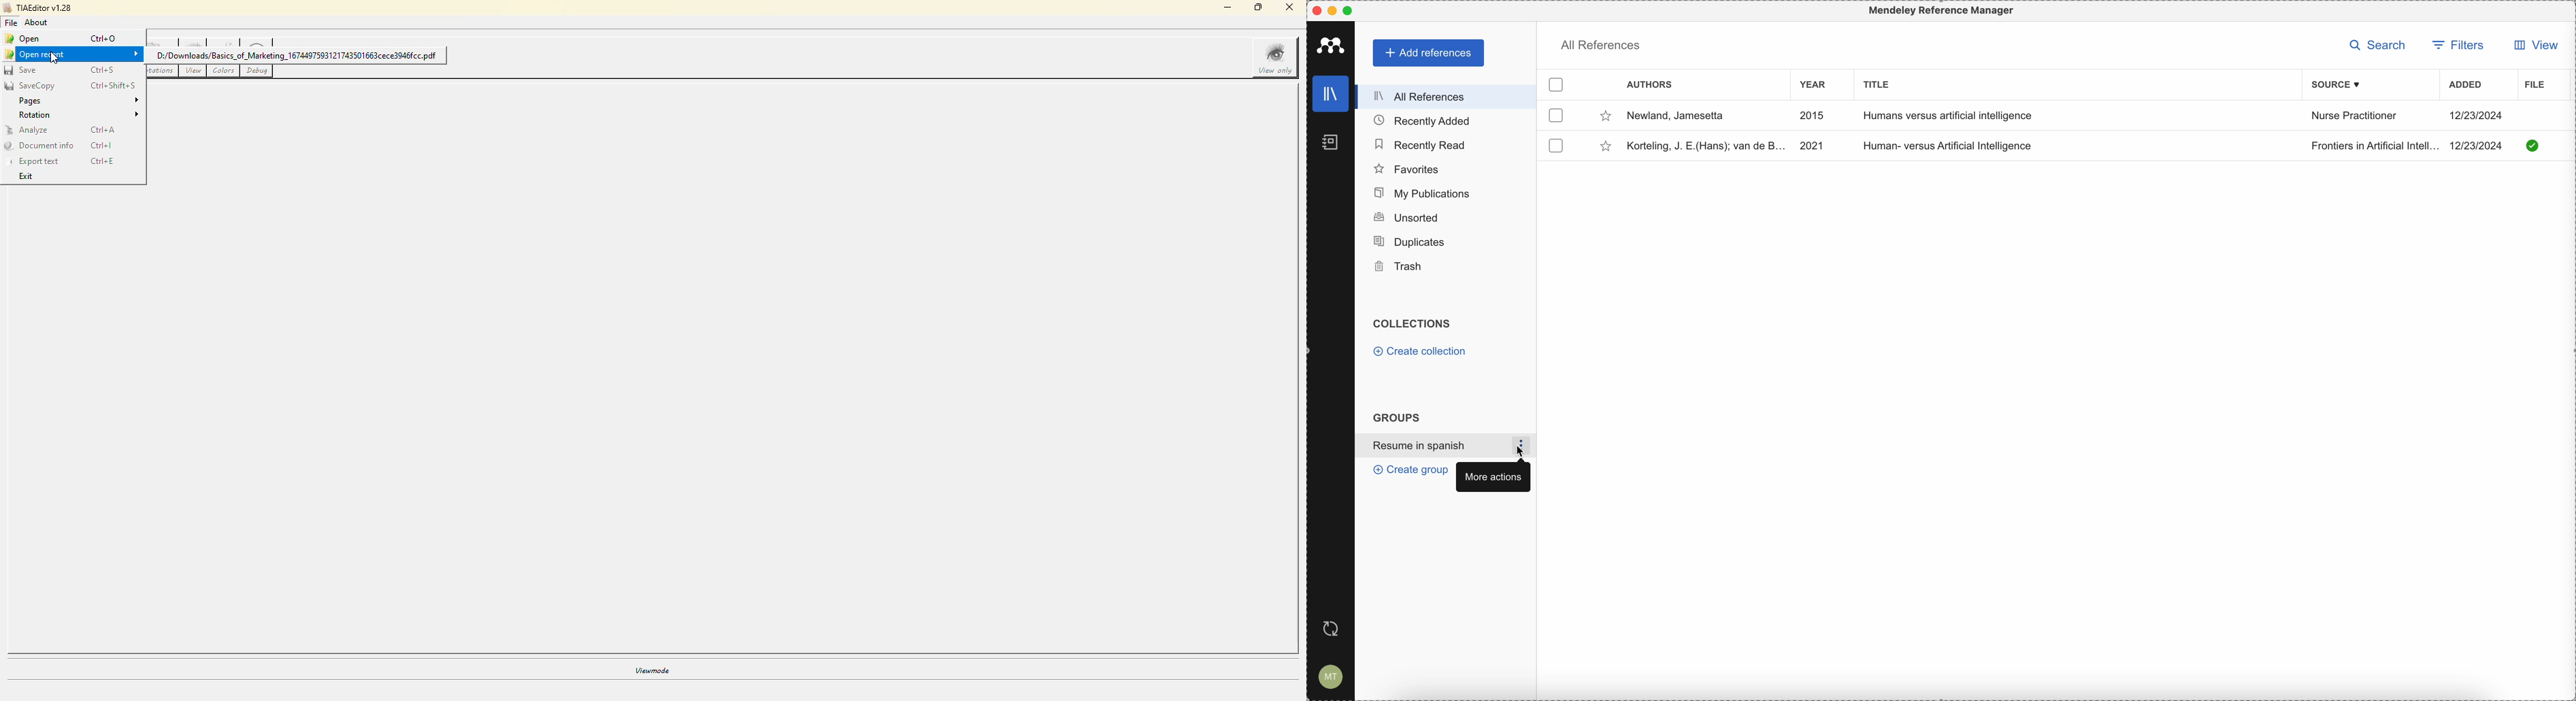 This screenshot has height=728, width=2576. I want to click on all references, so click(1601, 43).